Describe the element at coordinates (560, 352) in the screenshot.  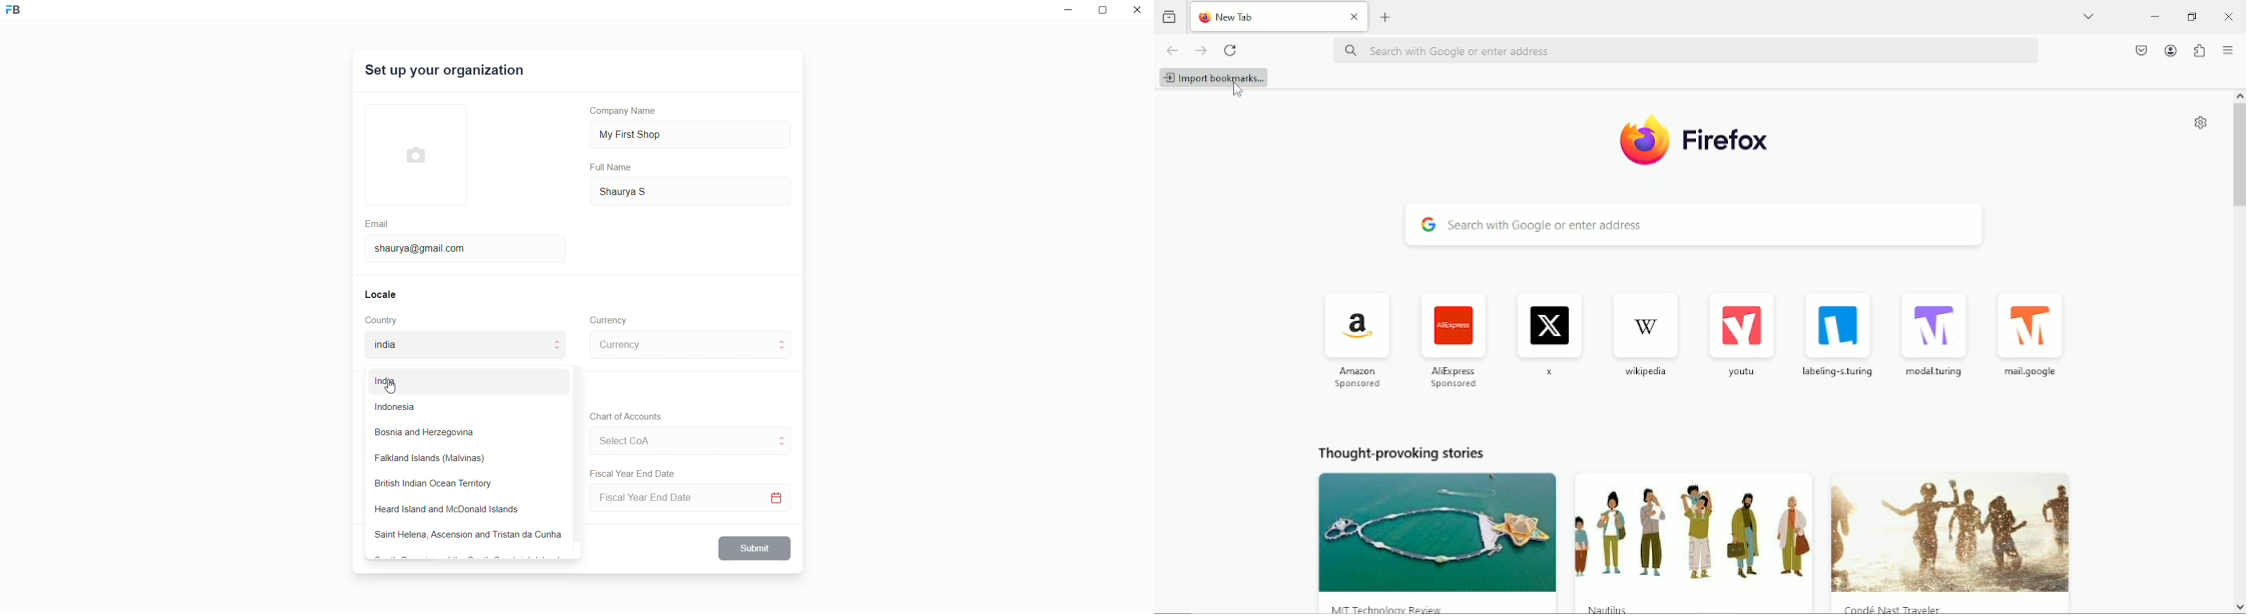
I see `move to below country` at that location.